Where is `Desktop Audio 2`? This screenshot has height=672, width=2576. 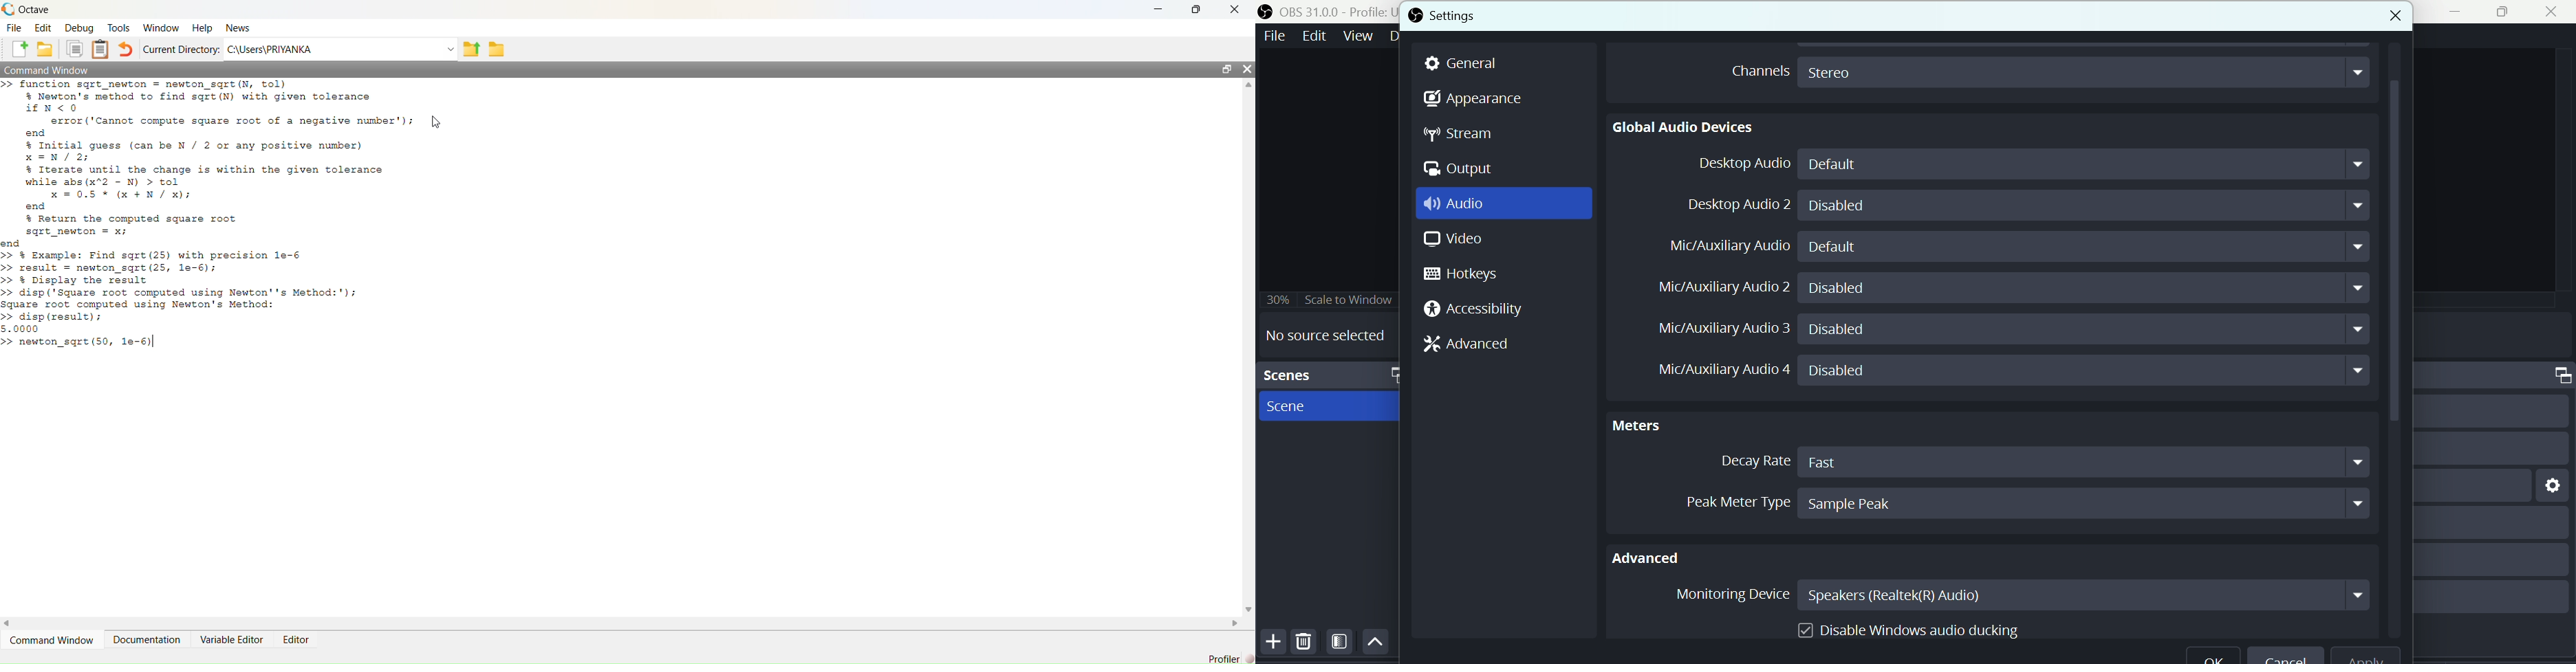
Desktop Audio 2 is located at coordinates (1735, 204).